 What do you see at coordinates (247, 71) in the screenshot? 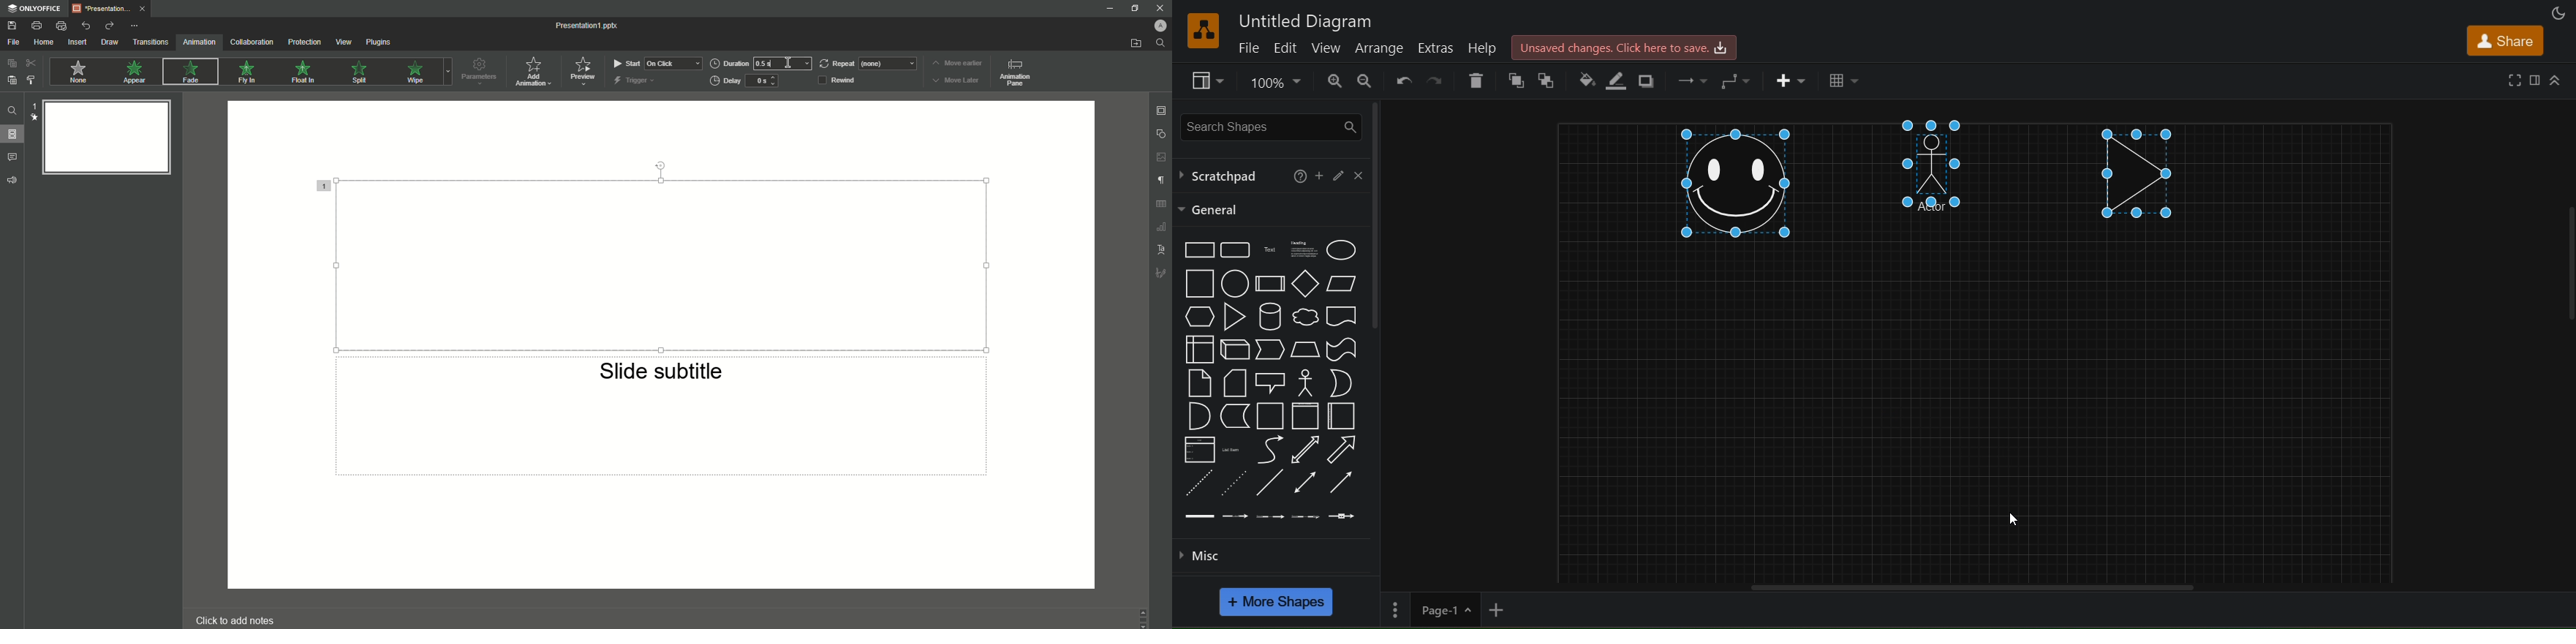
I see `Fly In` at bounding box center [247, 71].